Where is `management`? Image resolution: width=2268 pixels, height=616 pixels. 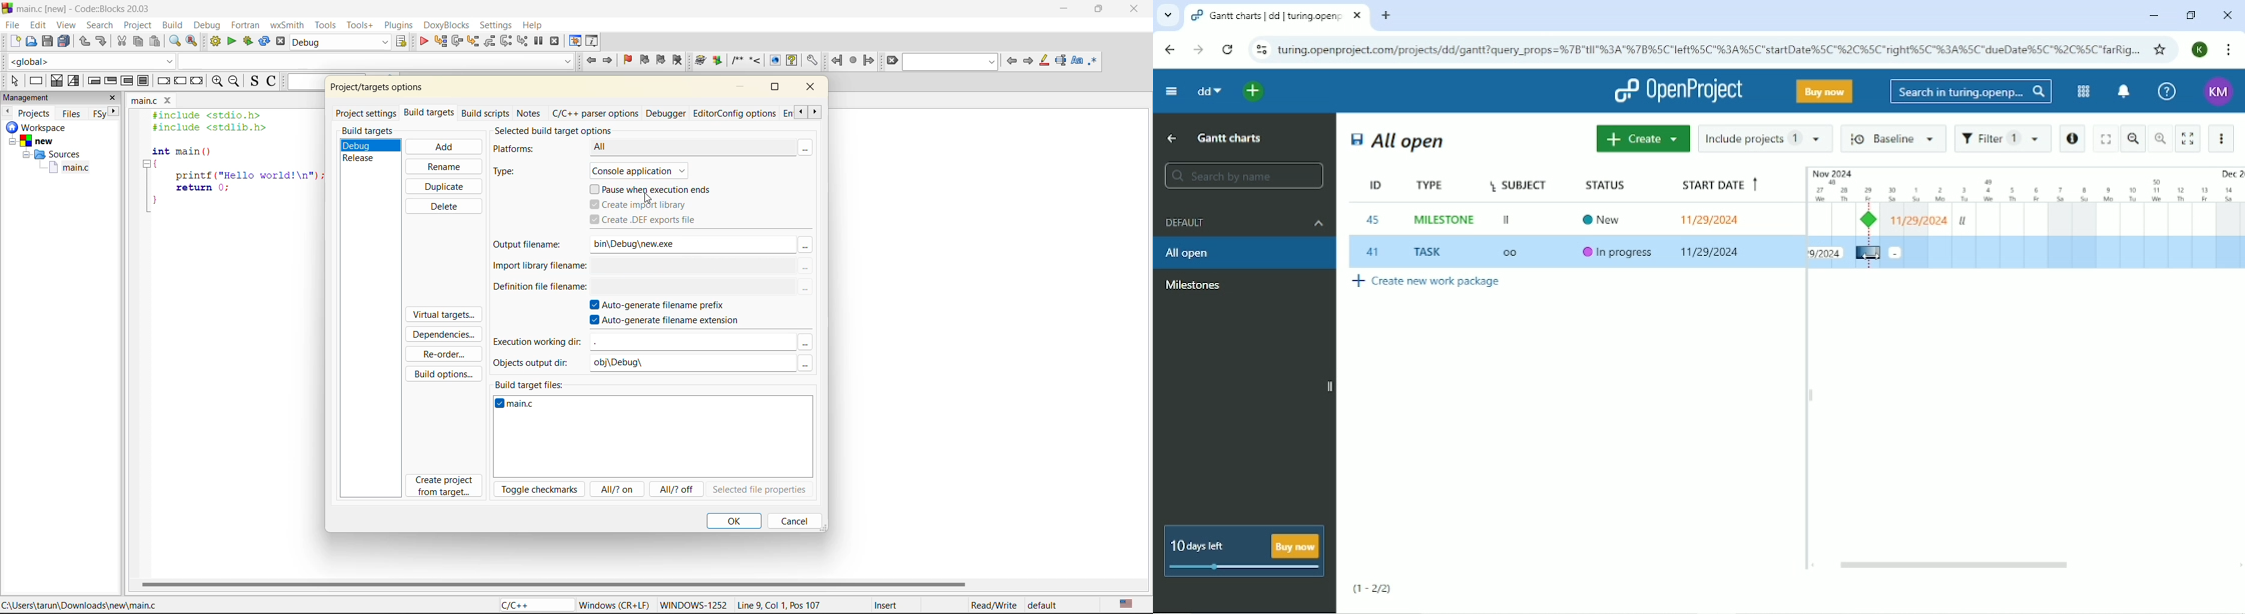
management is located at coordinates (28, 97).